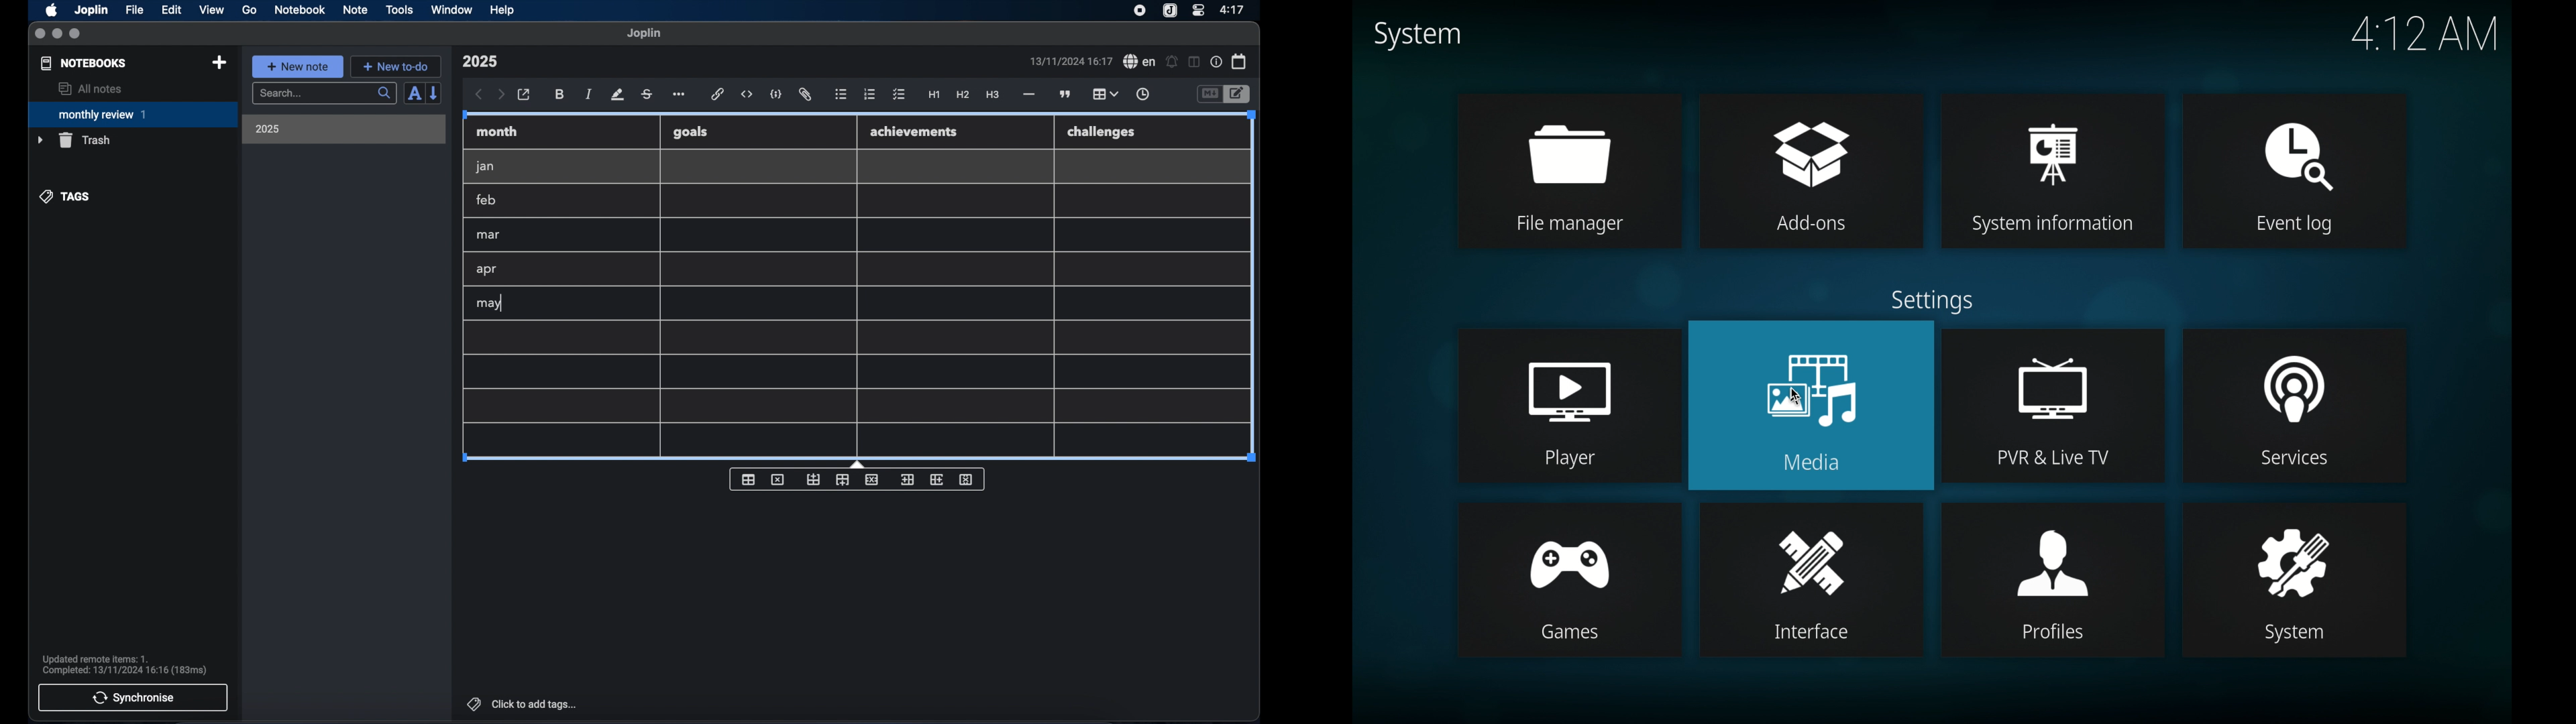 The height and width of the screenshot is (728, 2576). I want to click on new notebook, so click(219, 63).